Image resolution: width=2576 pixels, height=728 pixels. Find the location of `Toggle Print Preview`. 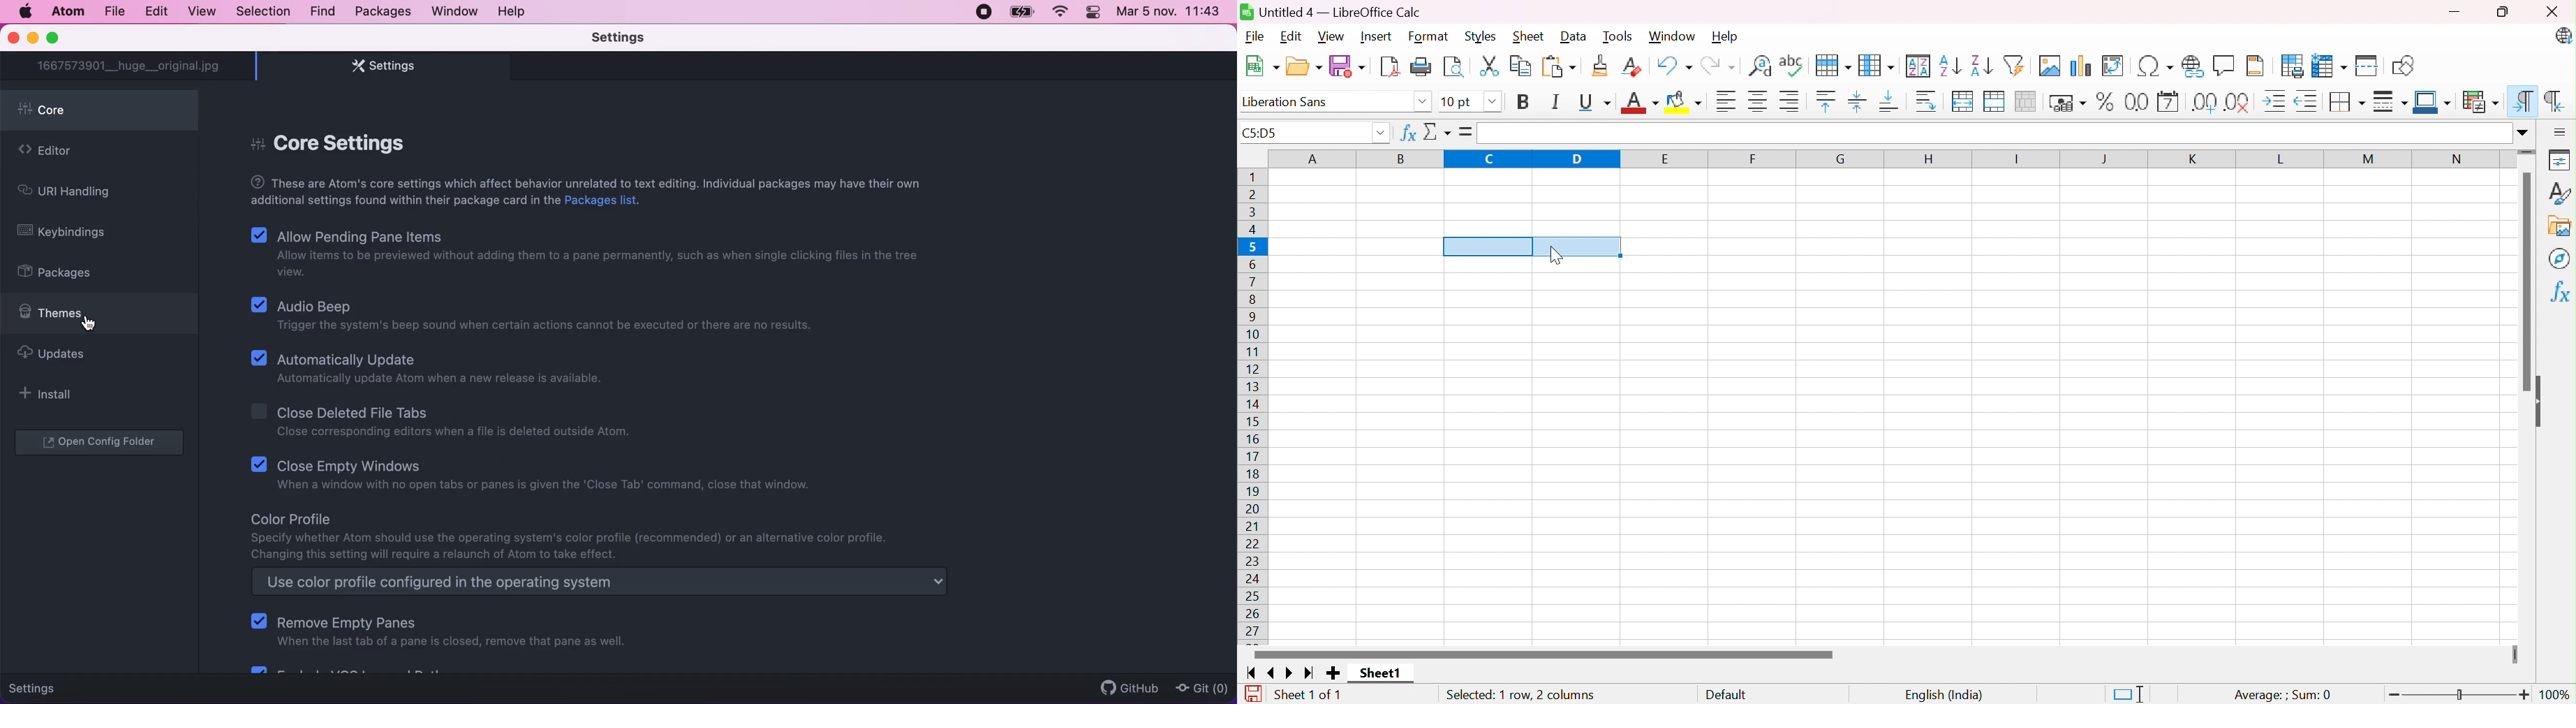

Toggle Print Preview is located at coordinates (1455, 66).